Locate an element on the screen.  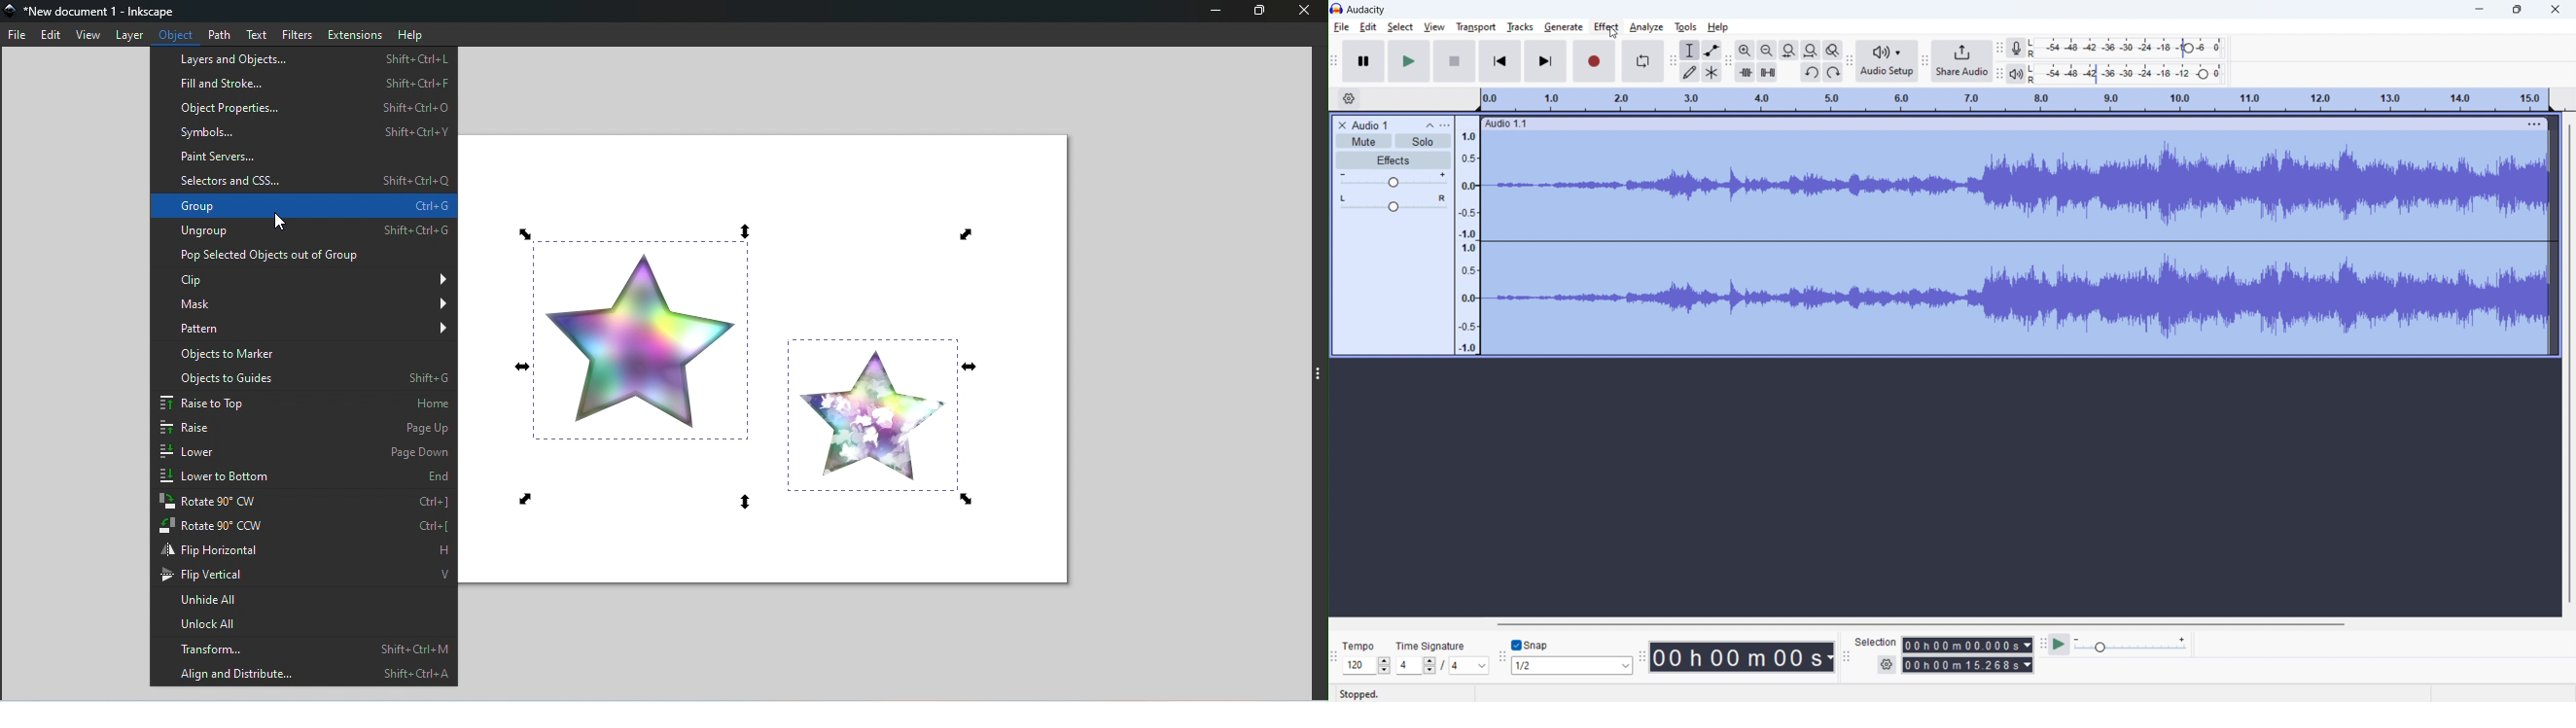
tools is located at coordinates (1686, 27).